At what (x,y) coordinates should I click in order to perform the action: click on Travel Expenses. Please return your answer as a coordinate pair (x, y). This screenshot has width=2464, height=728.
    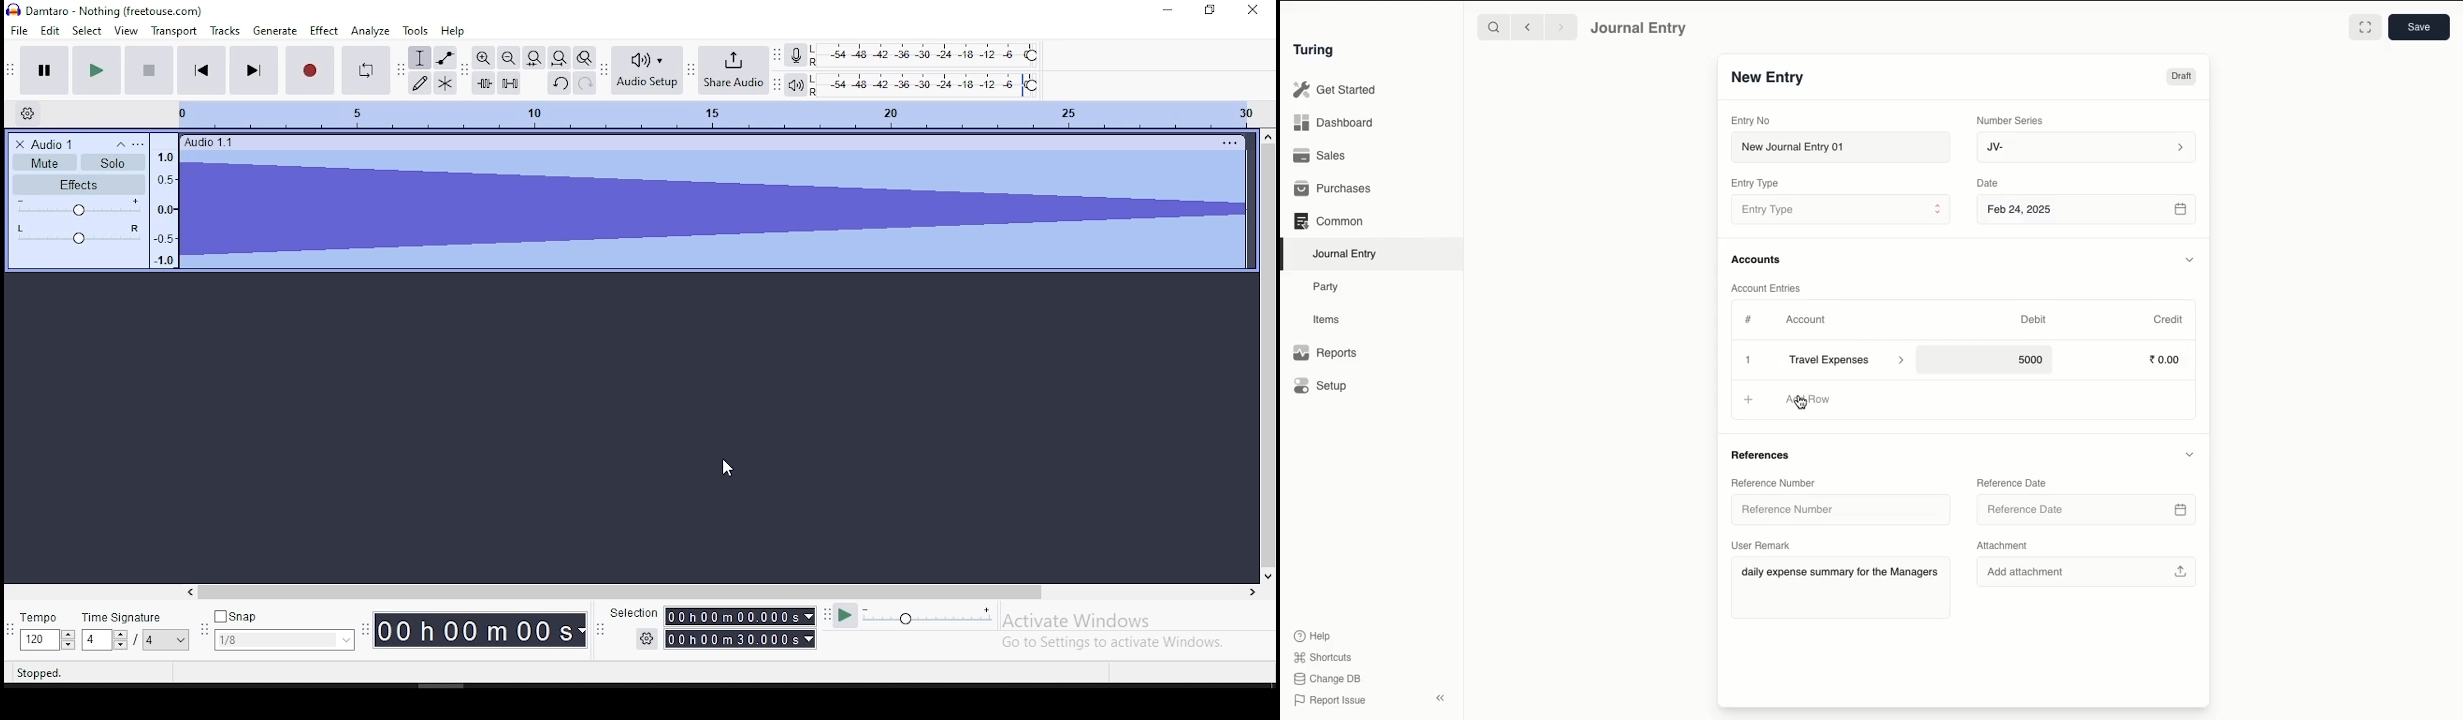
    Looking at the image, I should click on (1849, 361).